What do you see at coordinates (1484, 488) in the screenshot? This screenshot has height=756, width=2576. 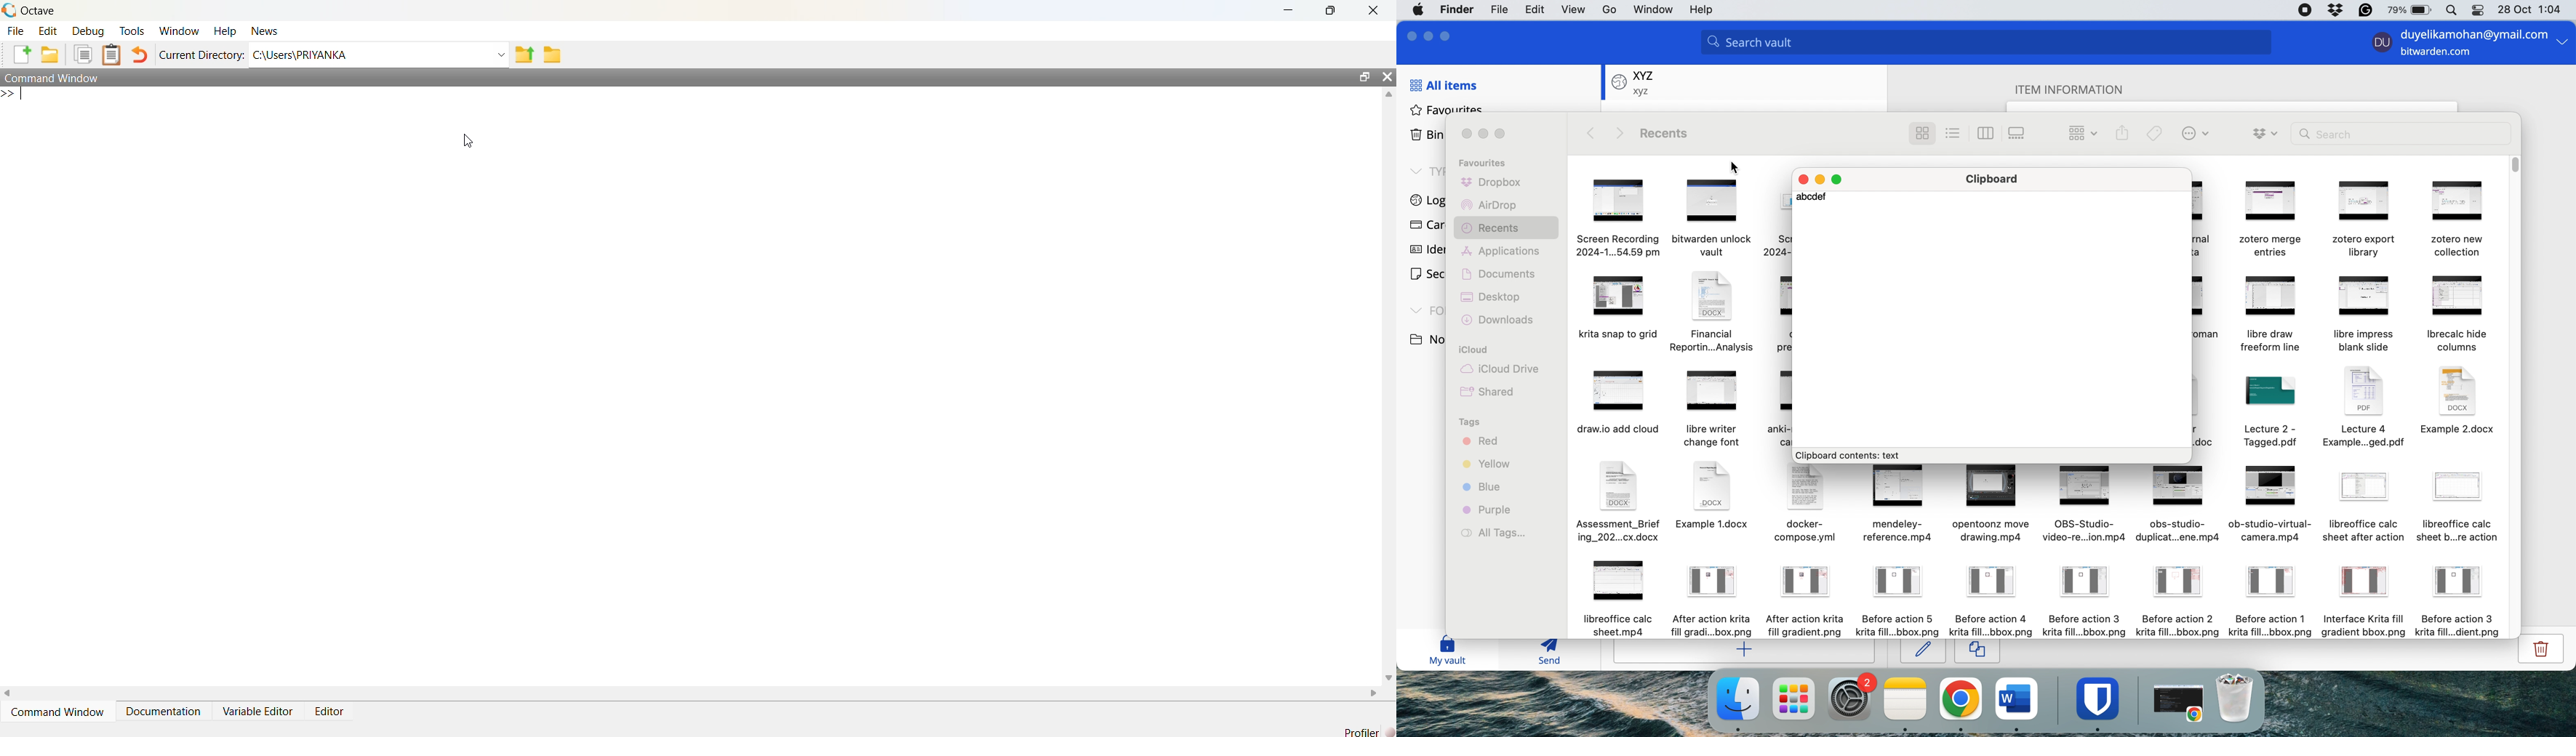 I see `blue tag` at bounding box center [1484, 488].